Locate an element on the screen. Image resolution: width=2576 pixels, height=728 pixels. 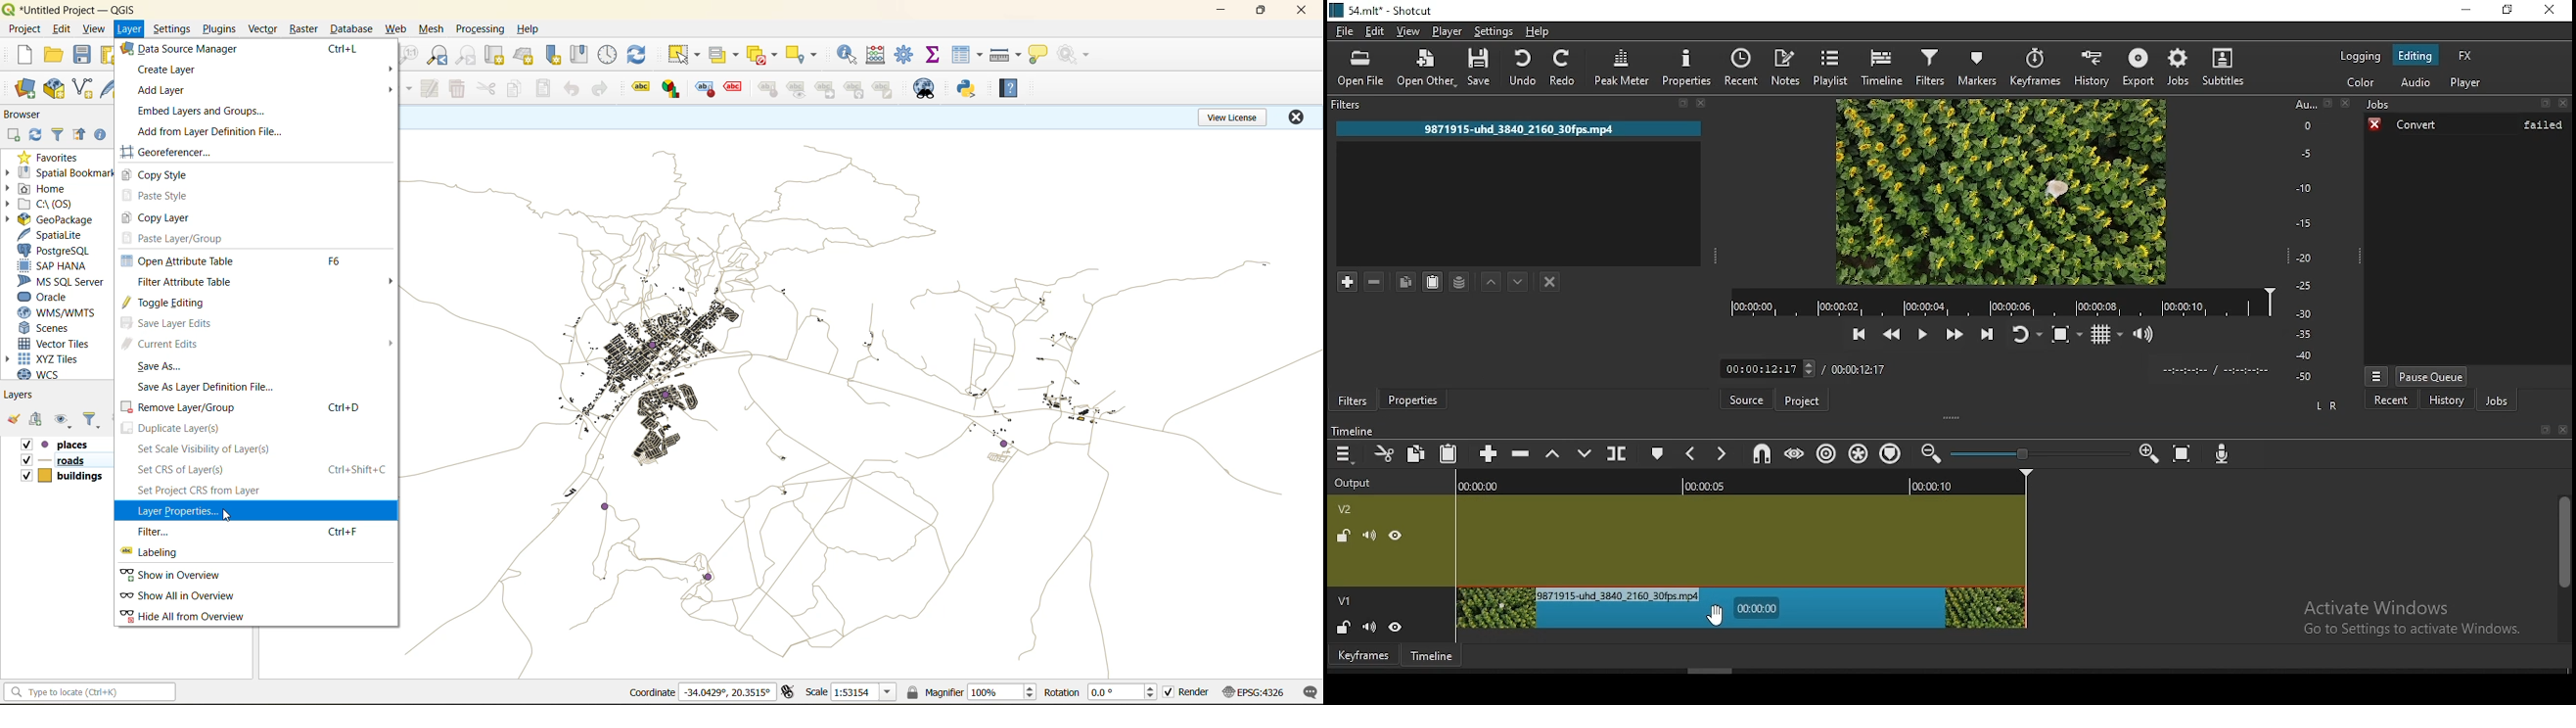
zoom next is located at coordinates (467, 57).